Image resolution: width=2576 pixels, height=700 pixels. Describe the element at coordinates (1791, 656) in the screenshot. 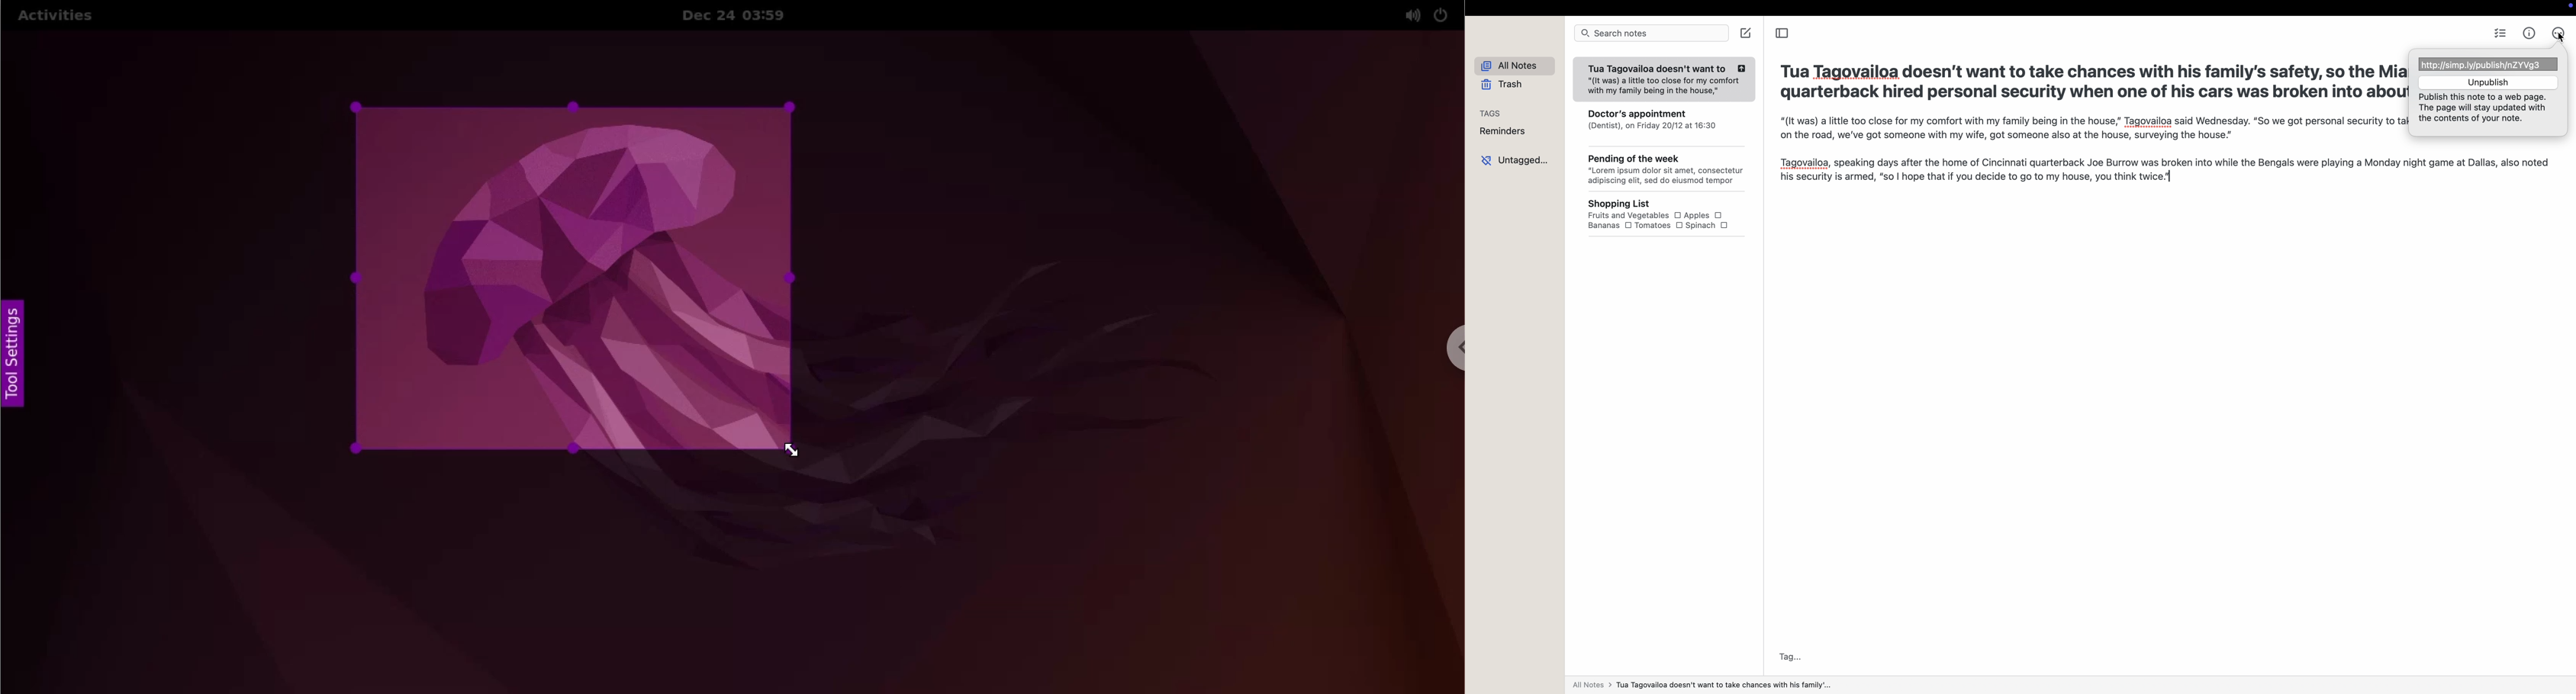

I see `tag` at that location.